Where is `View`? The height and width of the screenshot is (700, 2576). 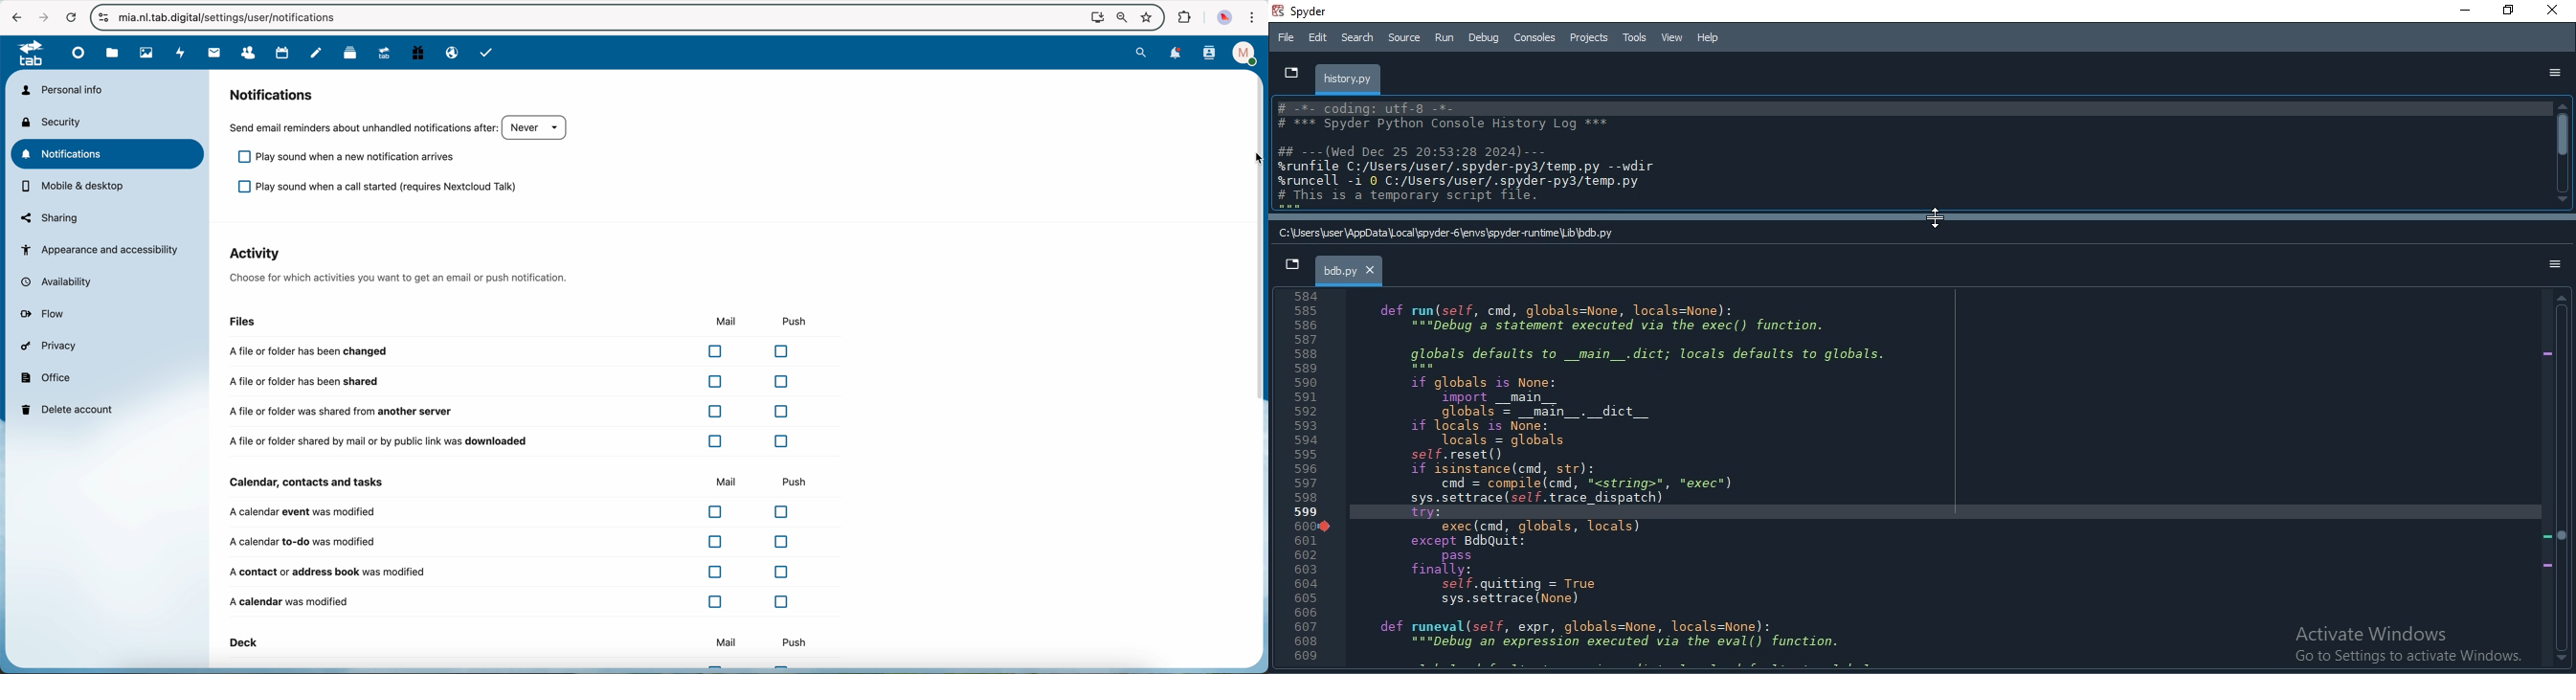
View is located at coordinates (1670, 36).